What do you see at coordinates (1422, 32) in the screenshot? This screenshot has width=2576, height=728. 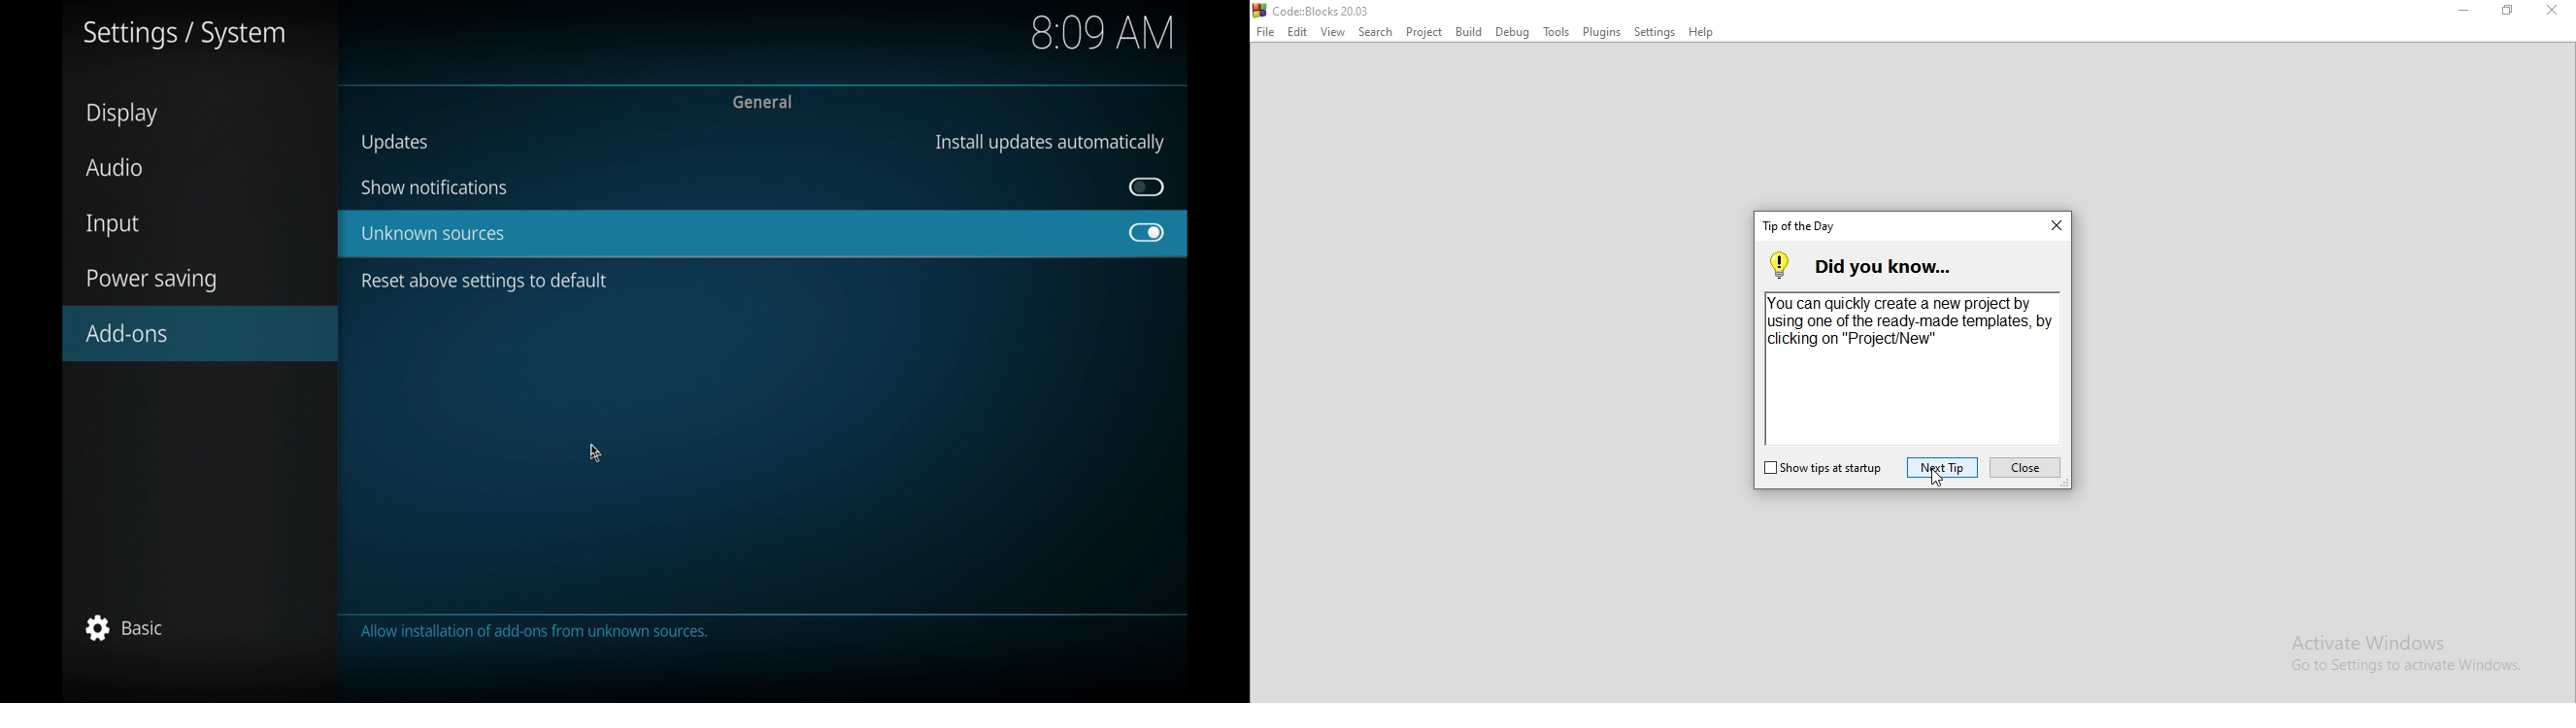 I see `Project ` at bounding box center [1422, 32].